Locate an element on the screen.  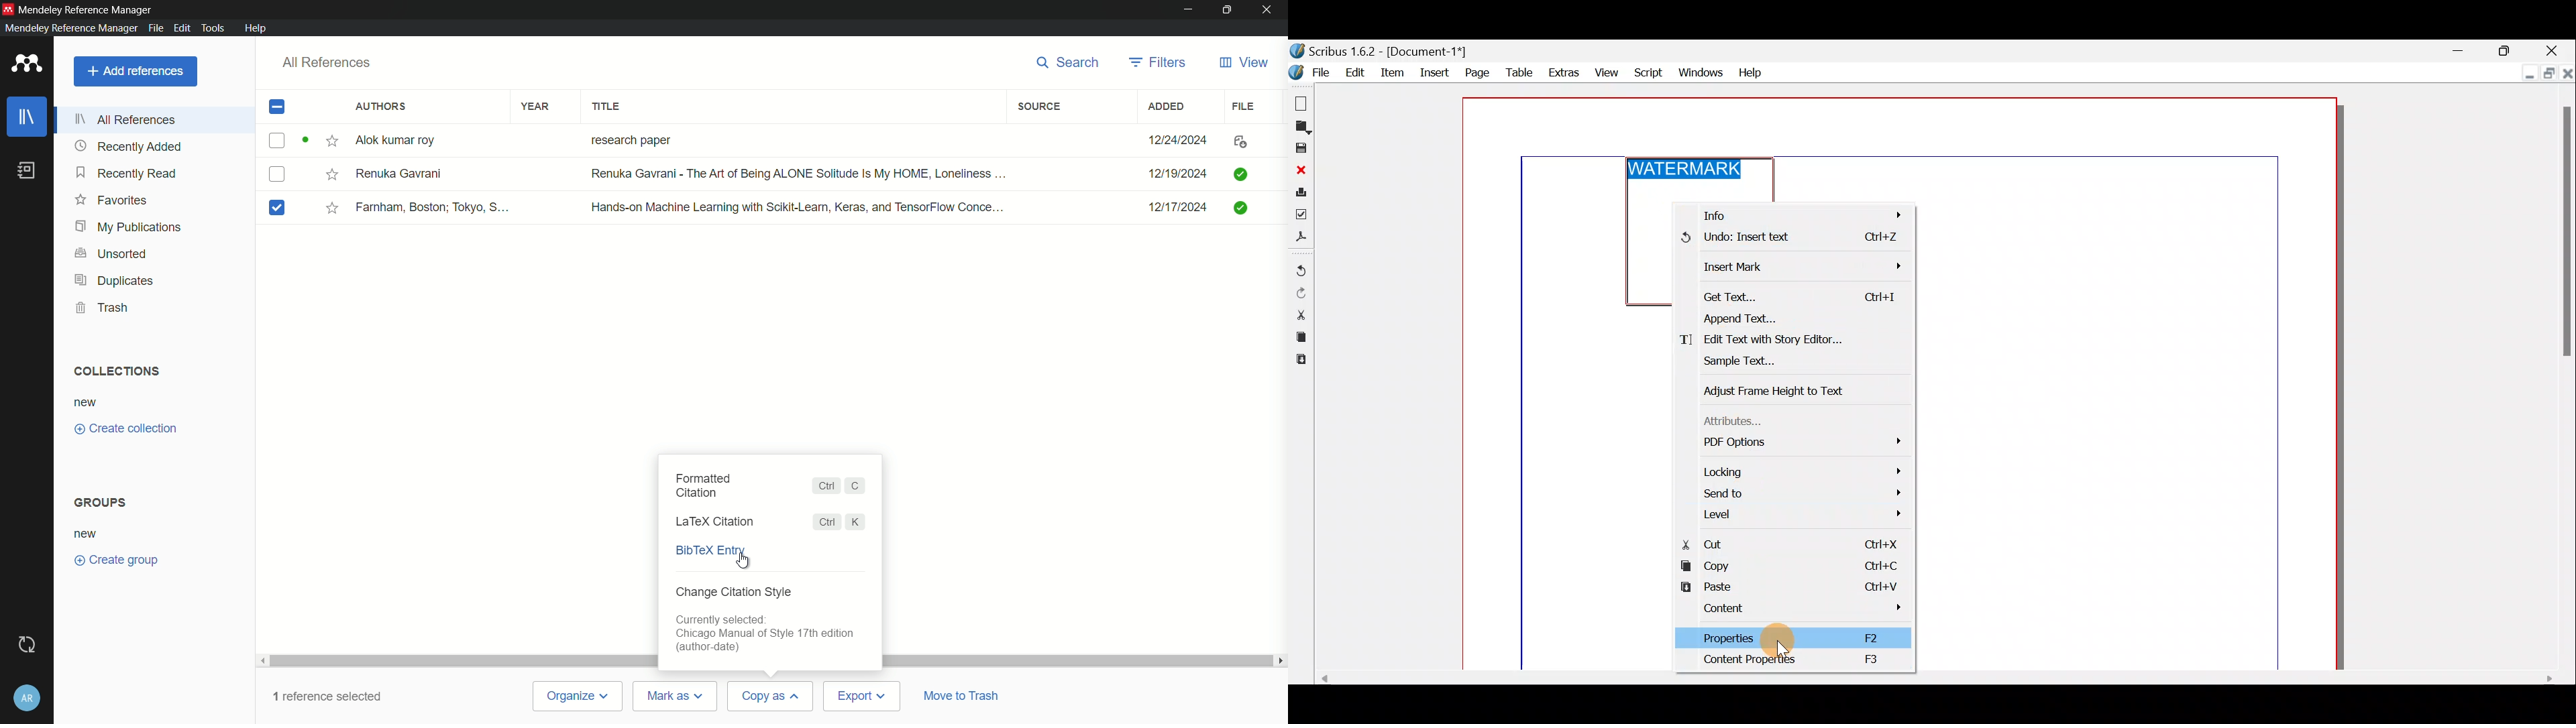
edit menu is located at coordinates (181, 27).